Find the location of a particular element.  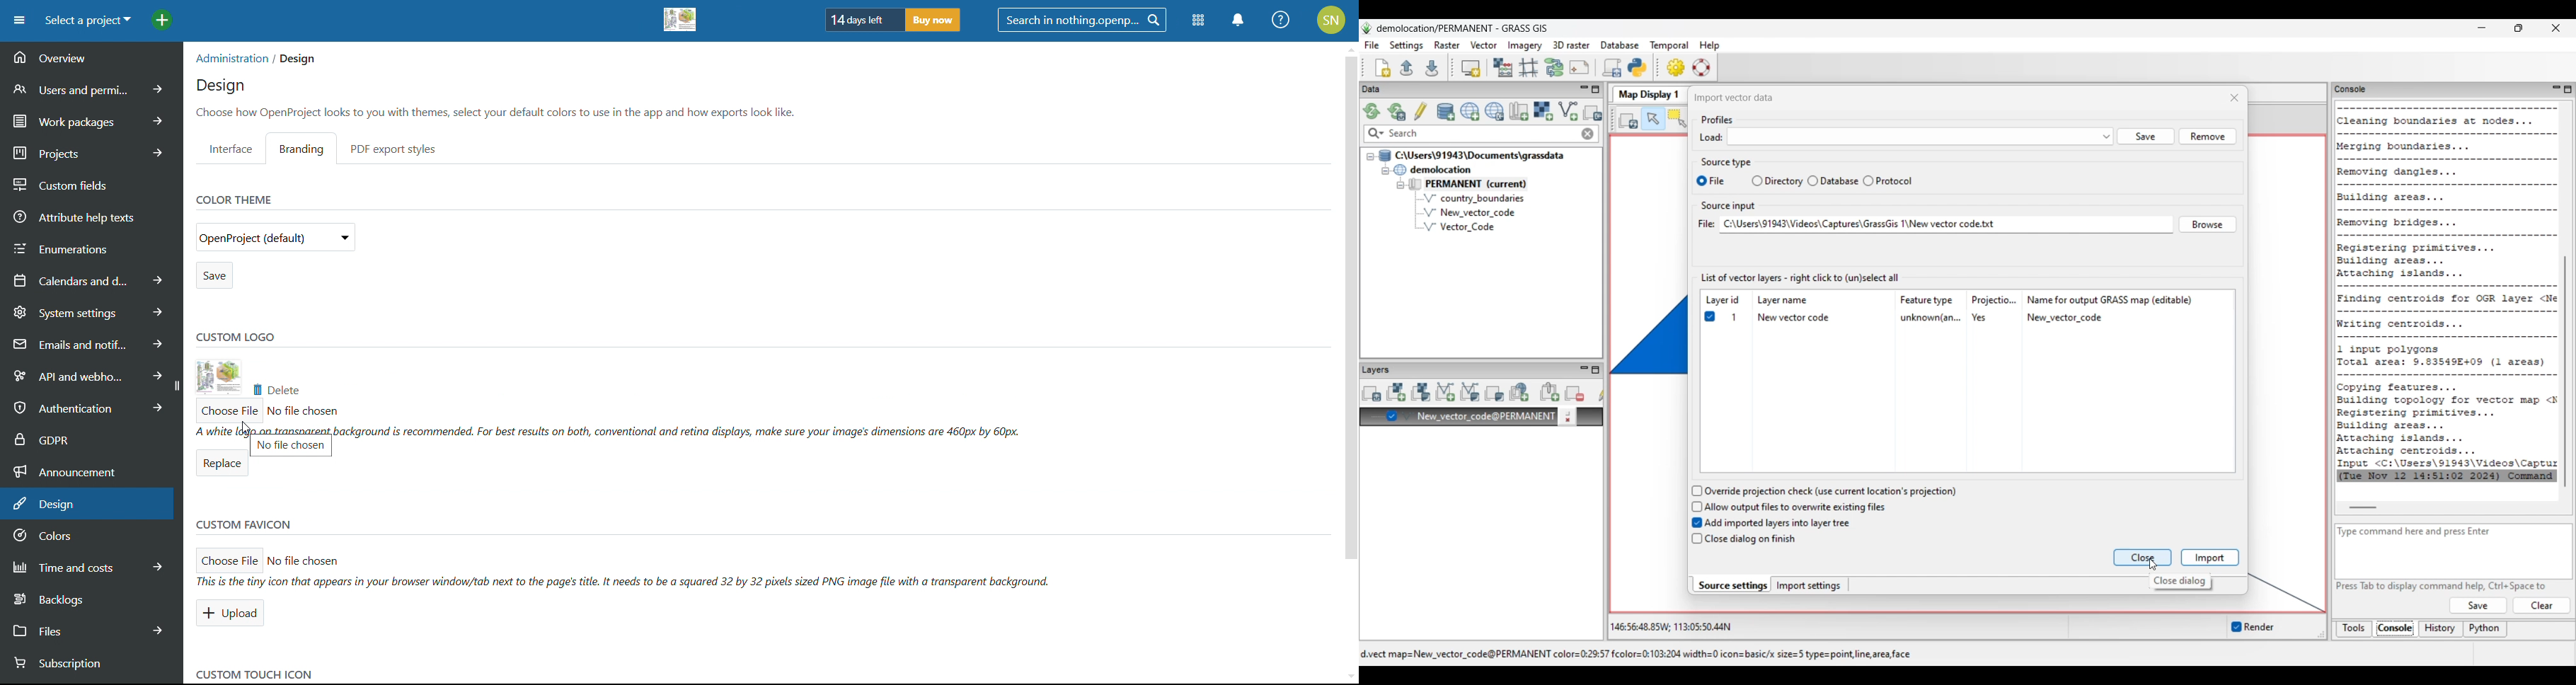

search is located at coordinates (1081, 20).